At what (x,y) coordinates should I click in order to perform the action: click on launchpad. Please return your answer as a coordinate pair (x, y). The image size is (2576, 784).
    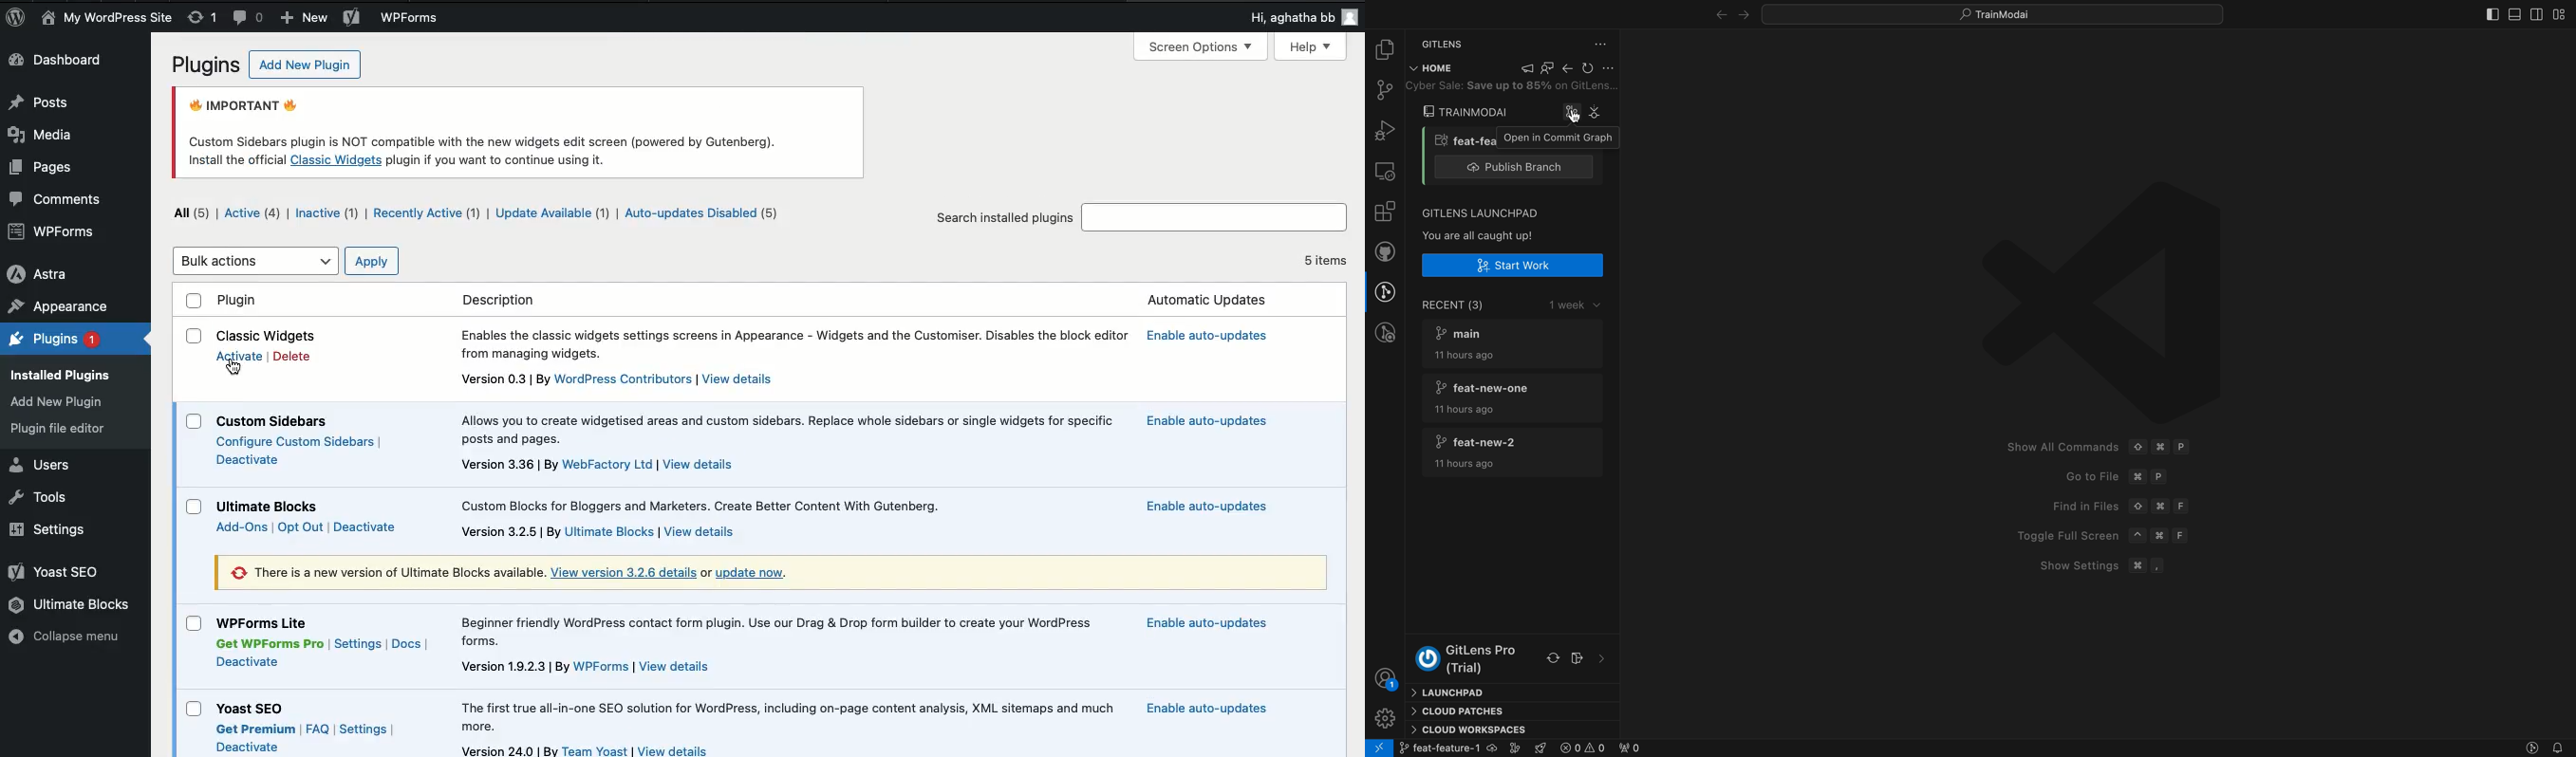
    Looking at the image, I should click on (1513, 692).